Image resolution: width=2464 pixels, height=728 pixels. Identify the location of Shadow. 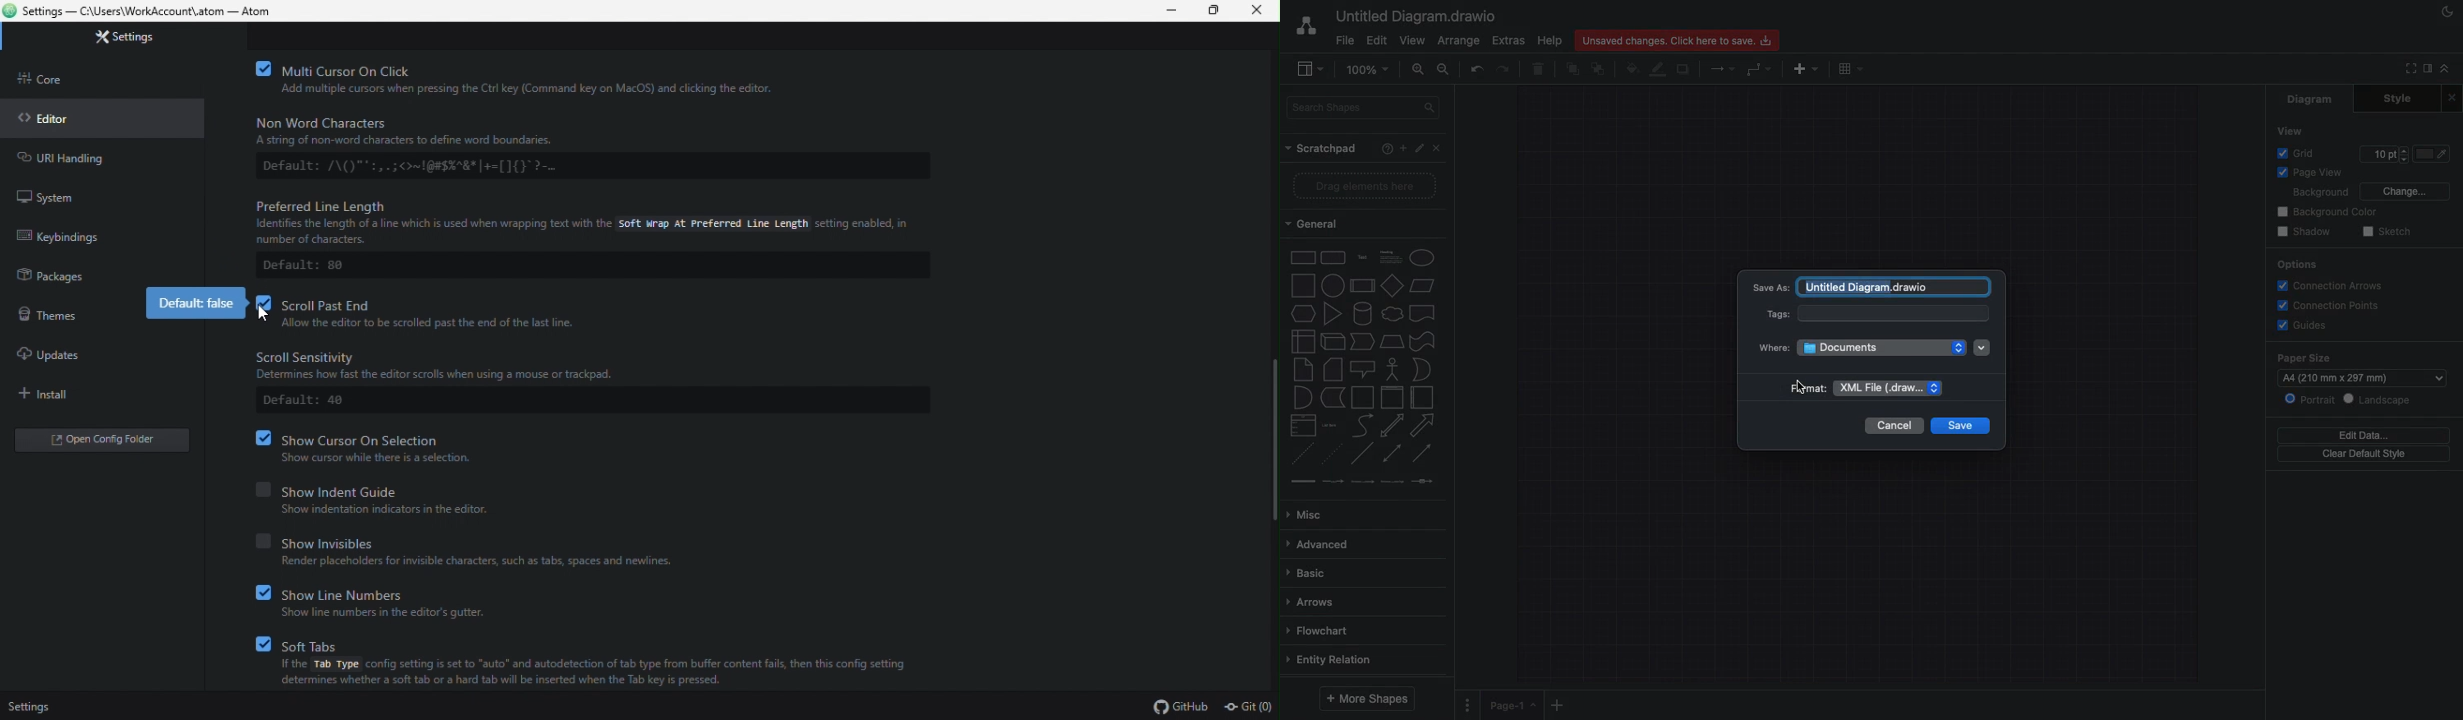
(2302, 233).